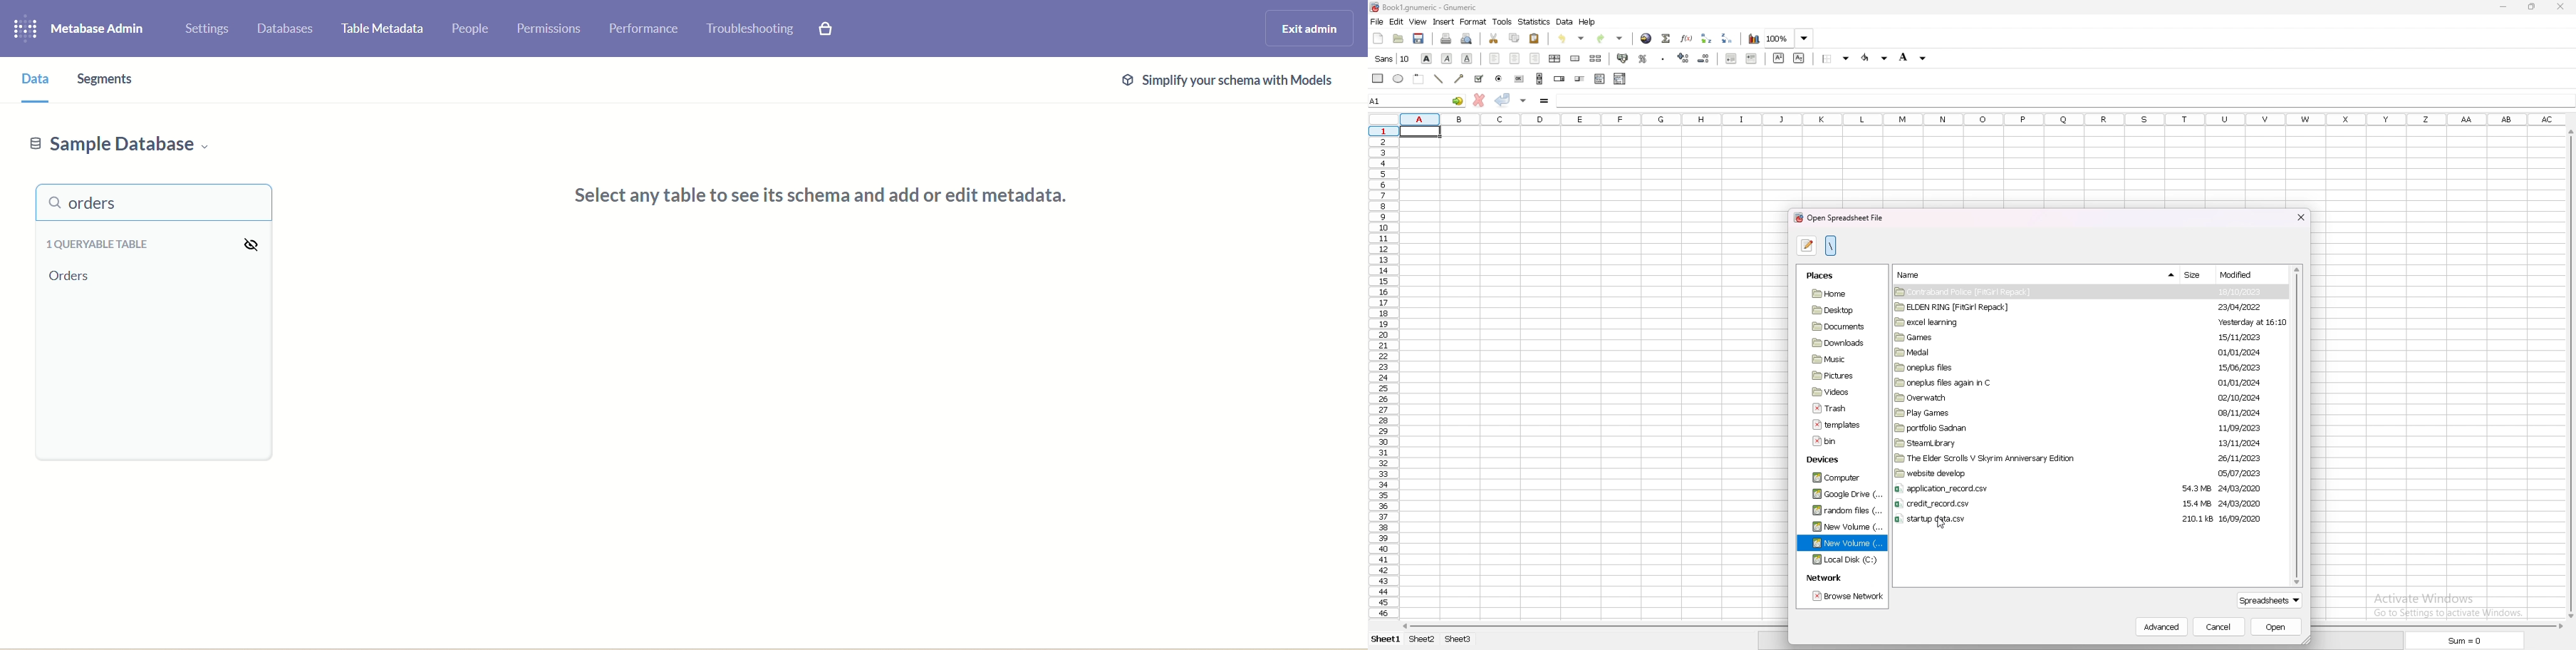 This screenshot has height=672, width=2576. I want to click on places, so click(1826, 275).